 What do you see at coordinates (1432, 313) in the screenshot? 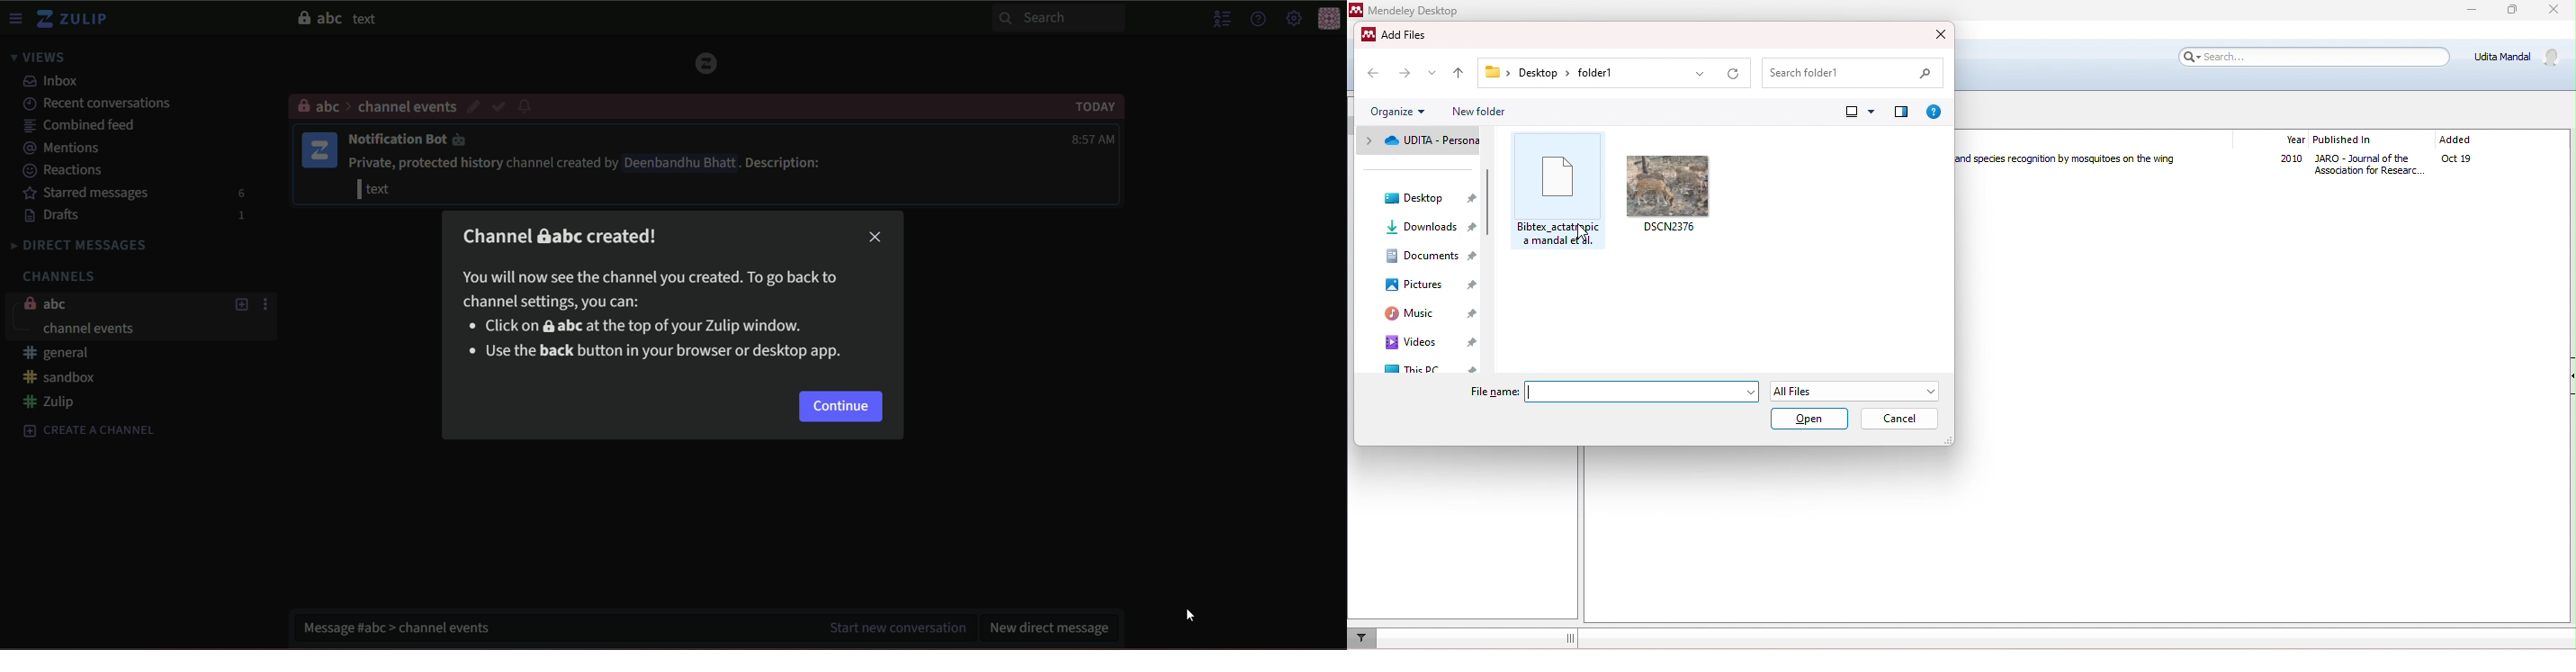
I see `music` at bounding box center [1432, 313].